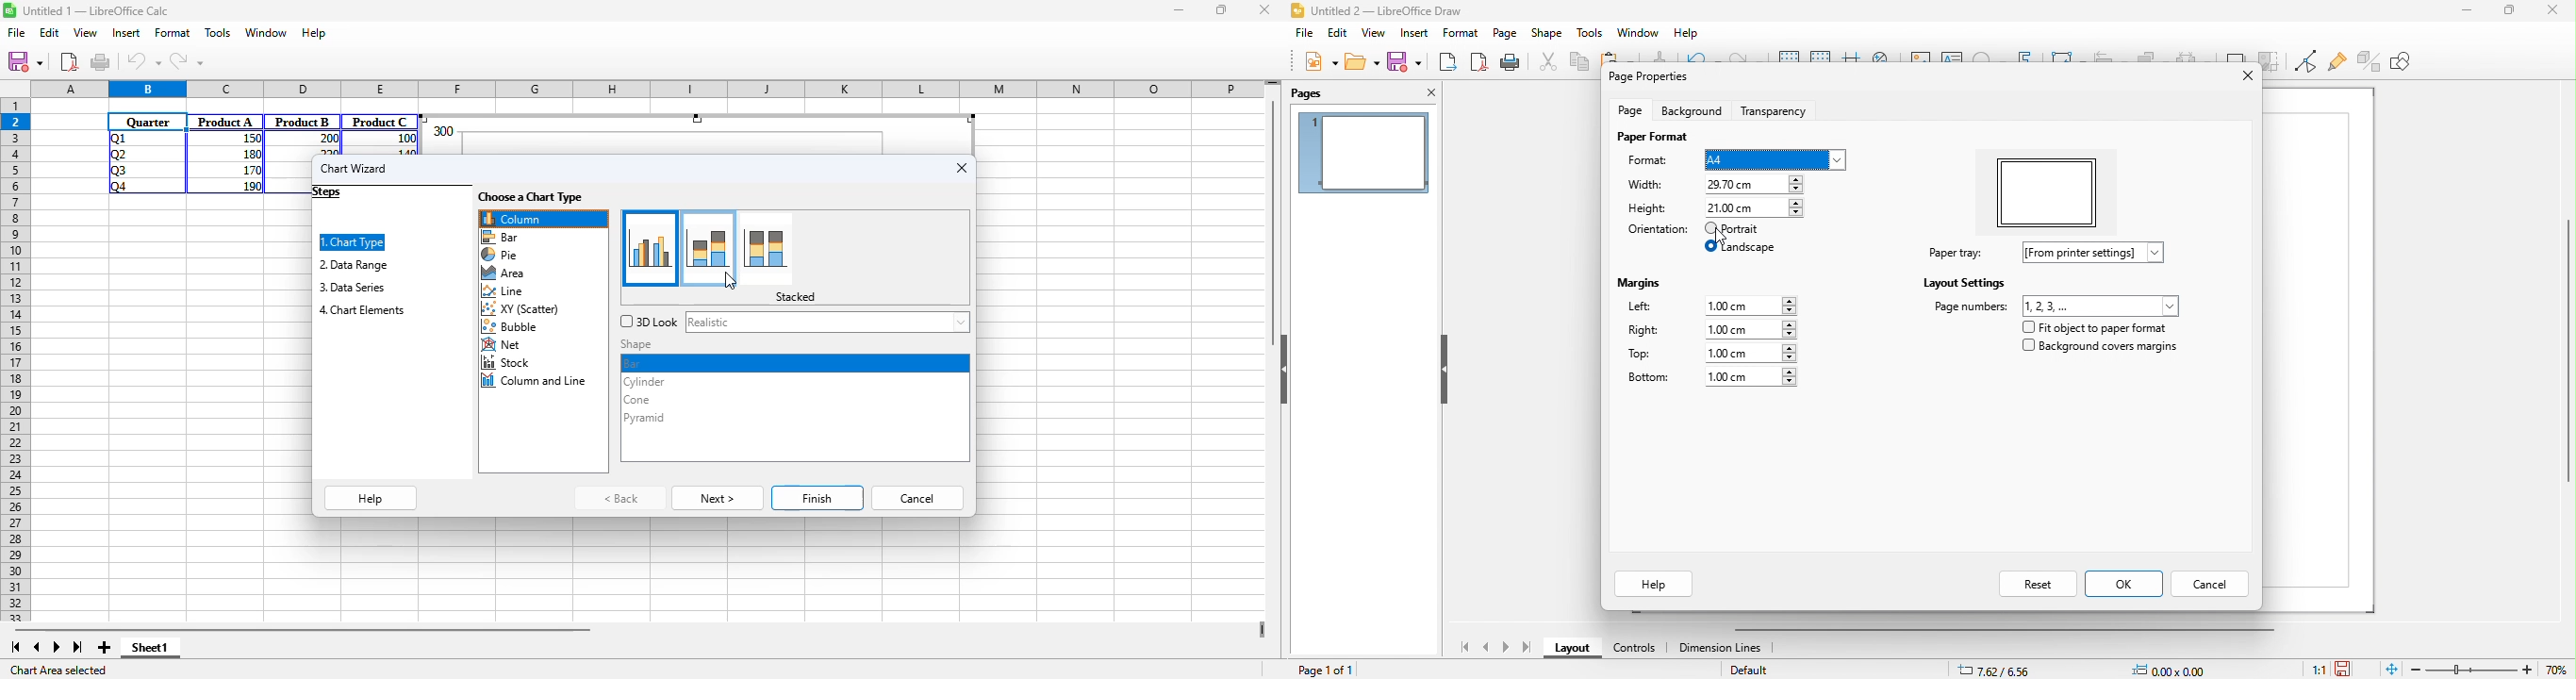 Image resolution: width=2576 pixels, height=700 pixels. I want to click on image, so click(1921, 60).